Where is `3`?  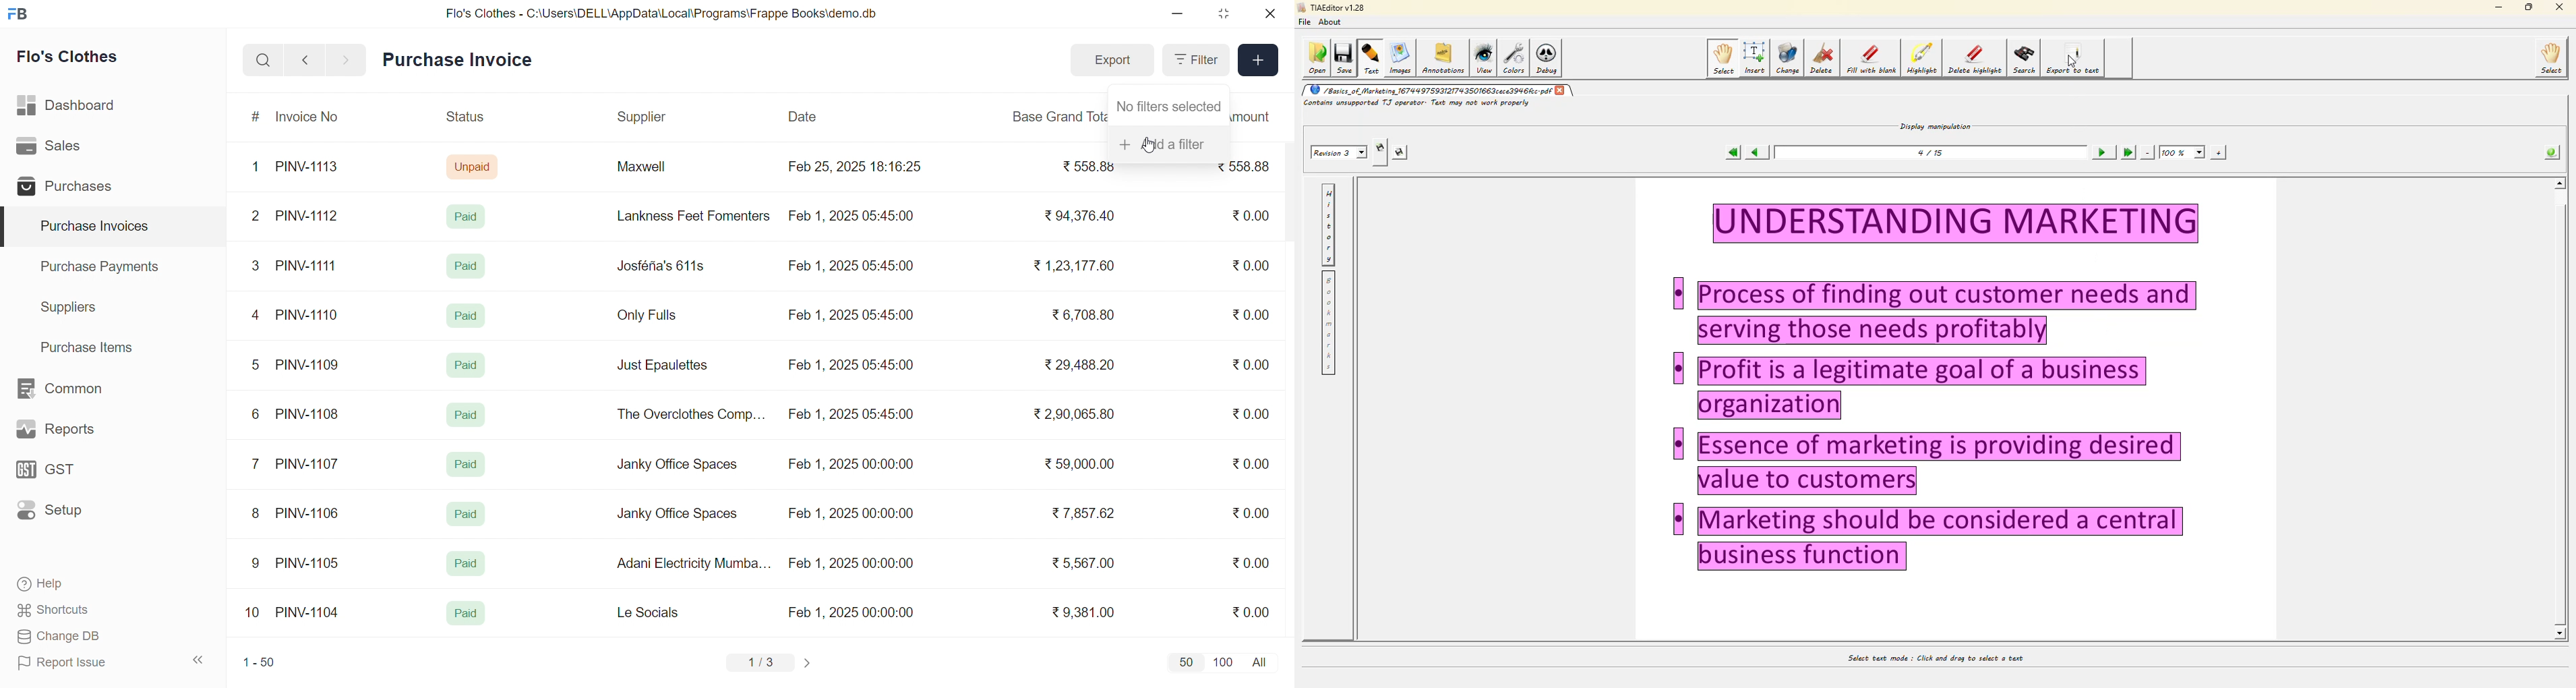
3 is located at coordinates (256, 265).